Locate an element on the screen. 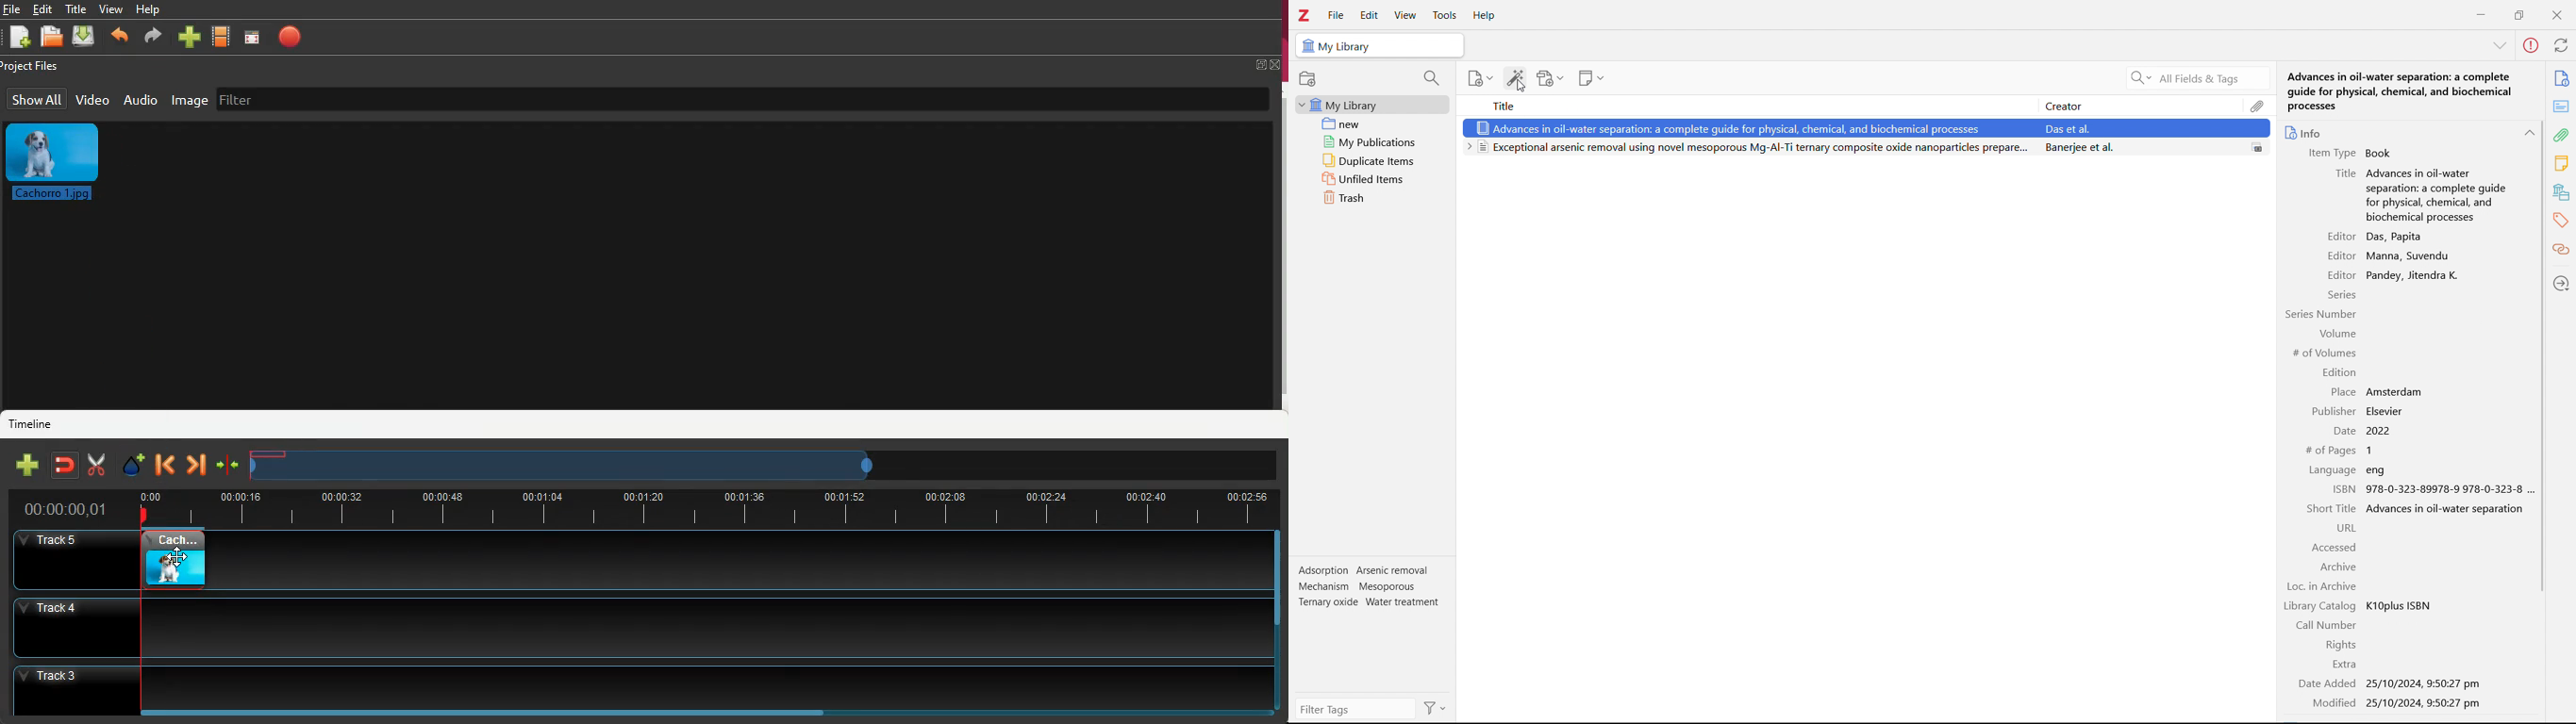  Edition is located at coordinates (2341, 372).